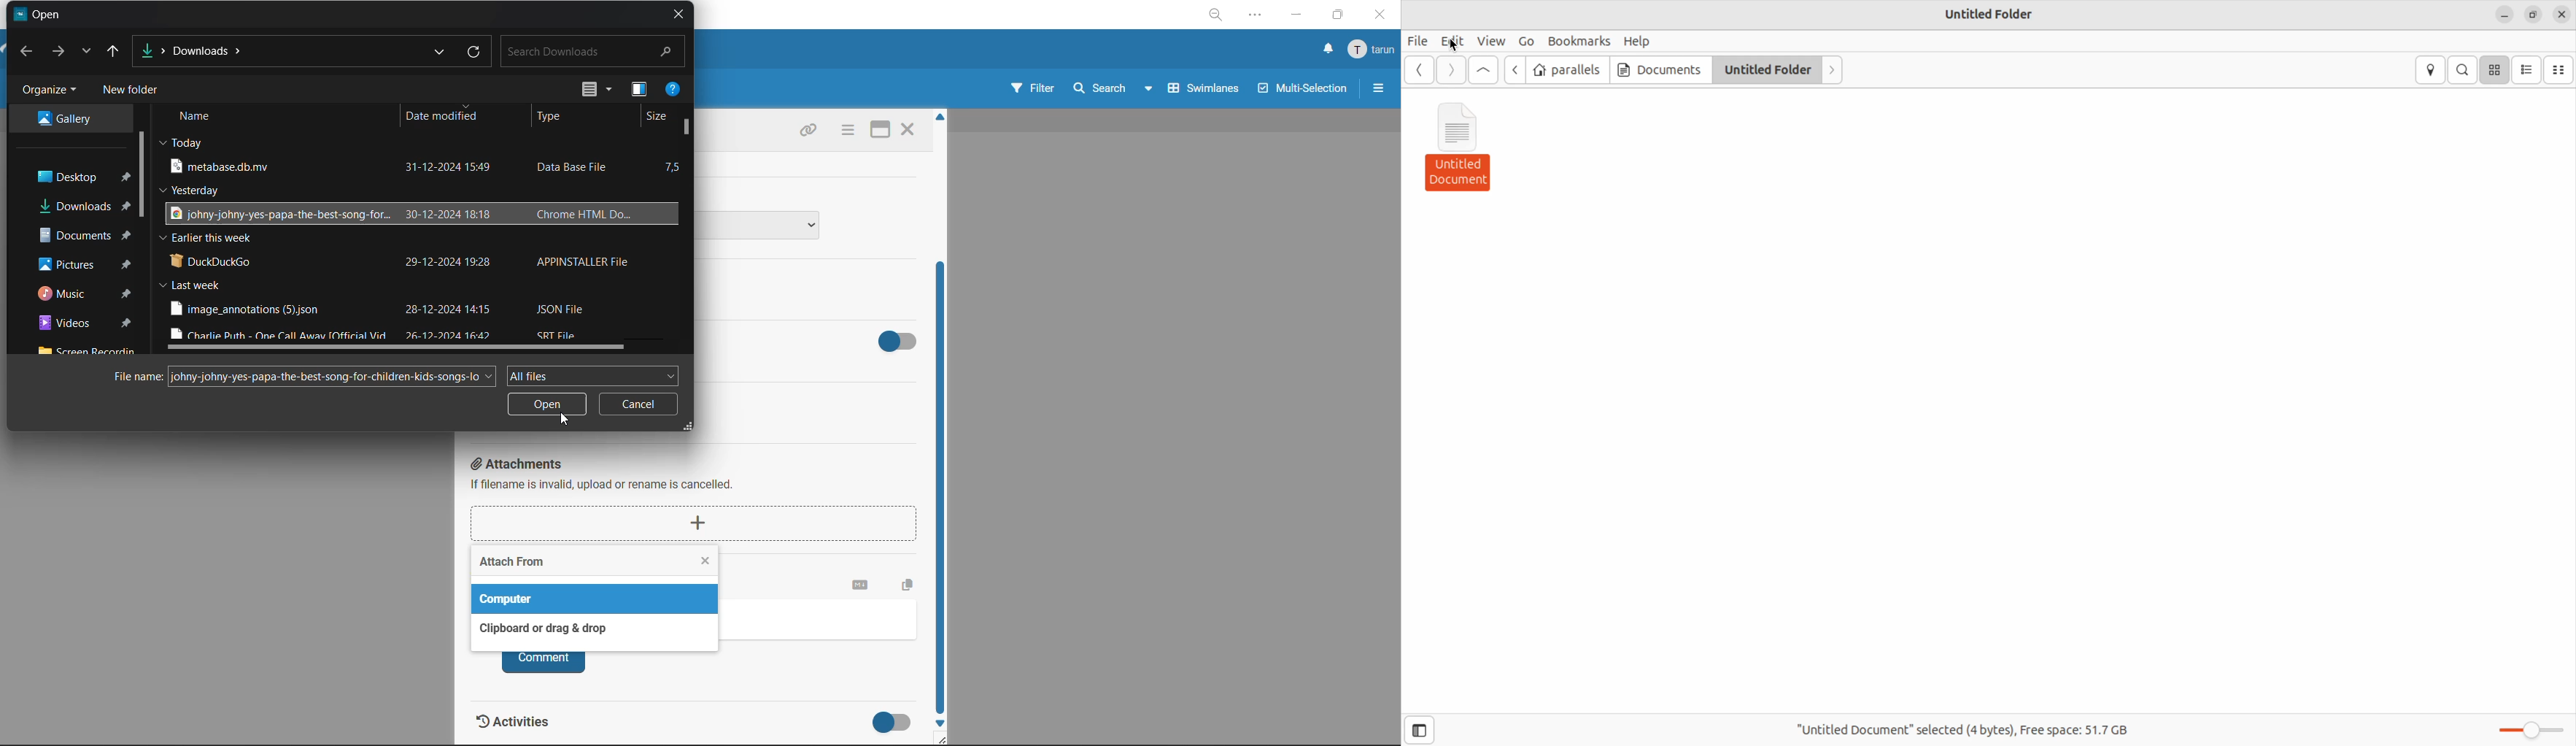 This screenshot has height=756, width=2576. Describe the element at coordinates (28, 52) in the screenshot. I see `previous` at that location.